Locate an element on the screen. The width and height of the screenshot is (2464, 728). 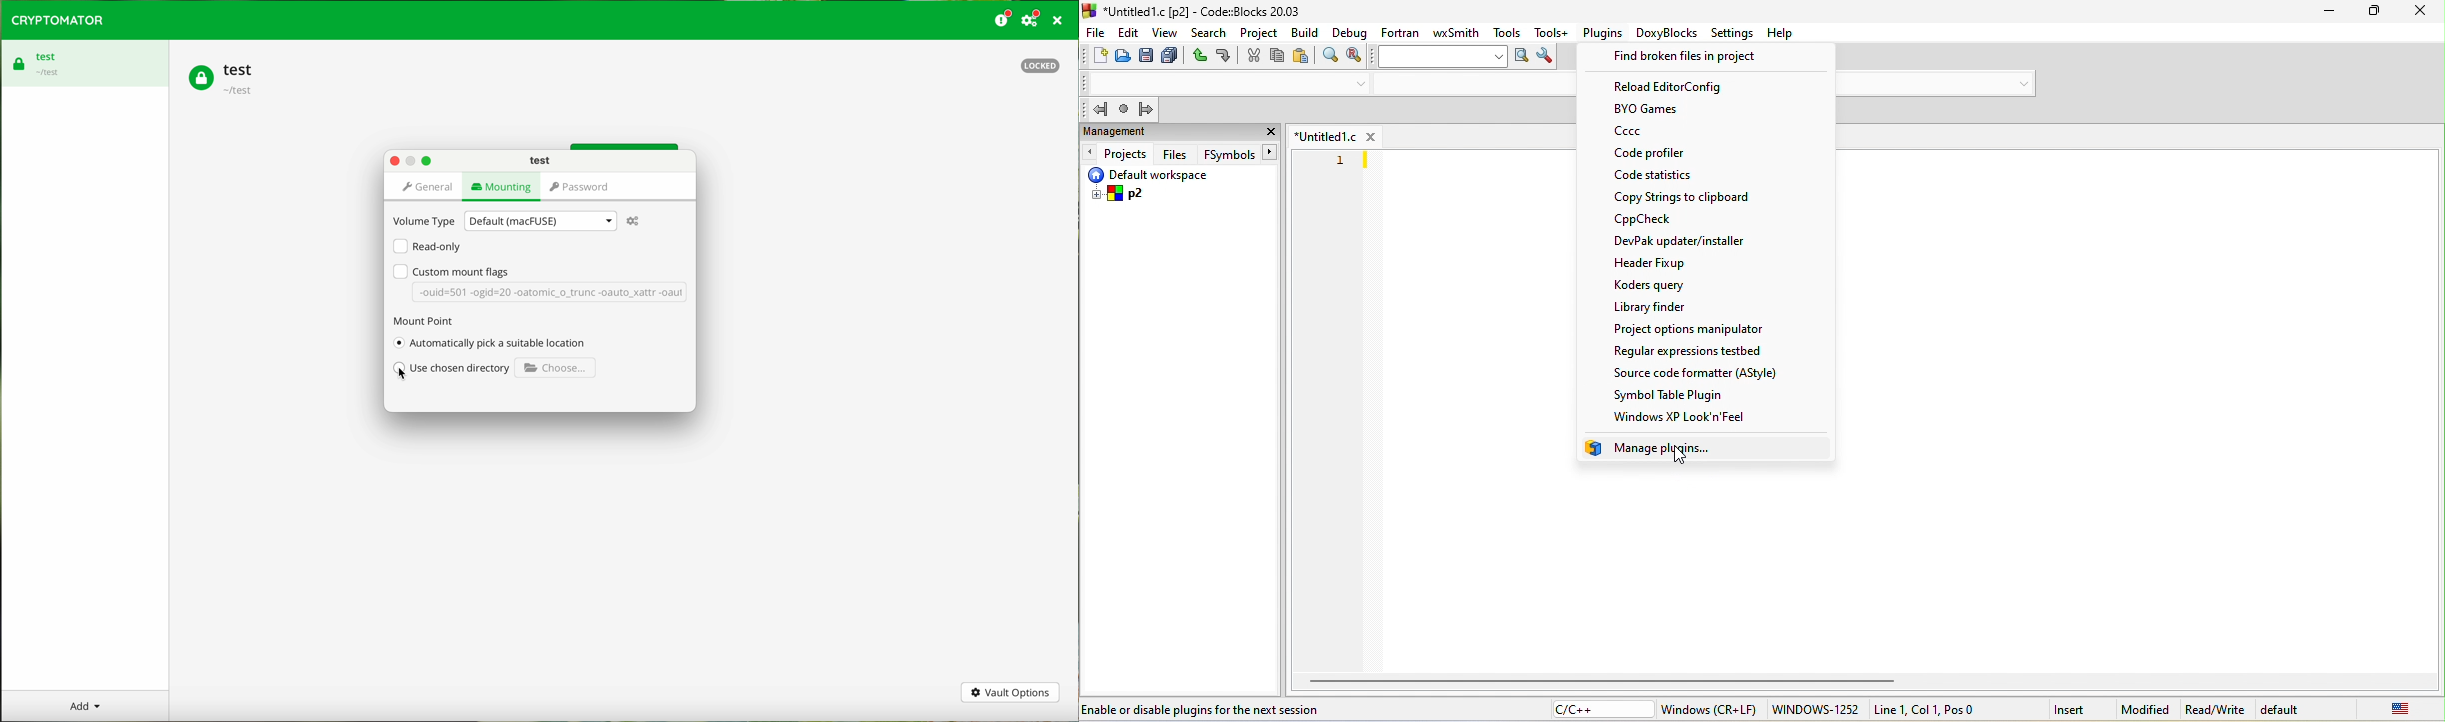
tools++ is located at coordinates (1551, 34).